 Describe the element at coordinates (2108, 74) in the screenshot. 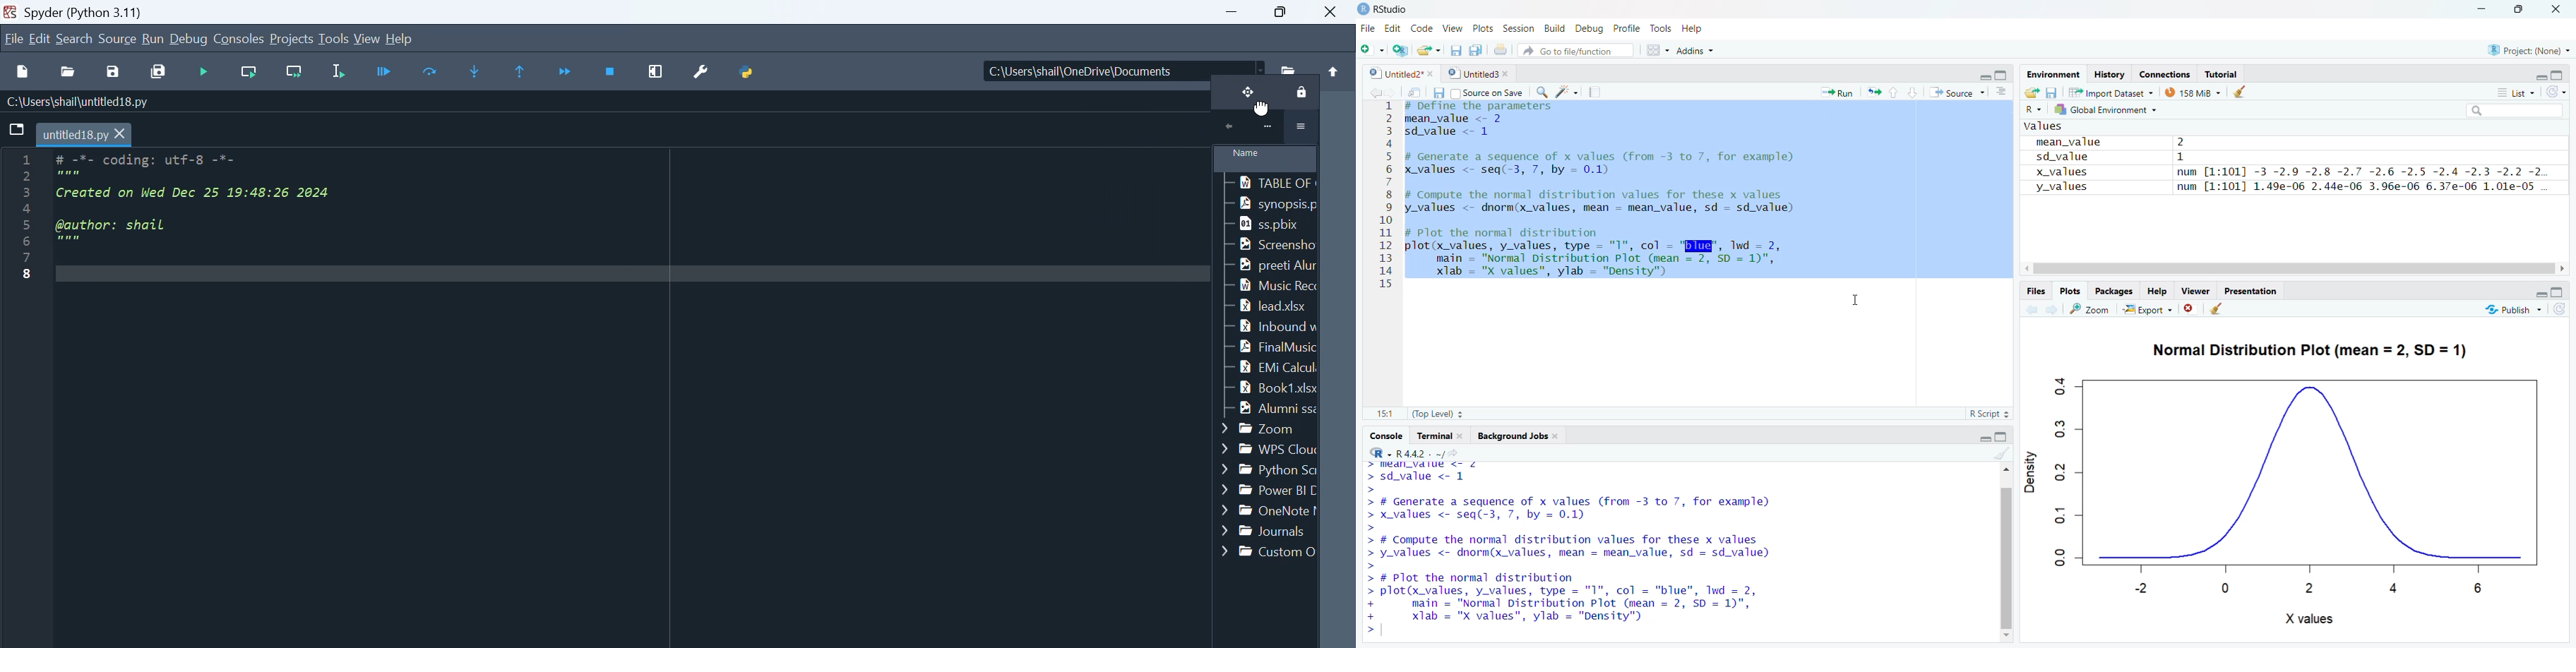

I see `History` at that location.